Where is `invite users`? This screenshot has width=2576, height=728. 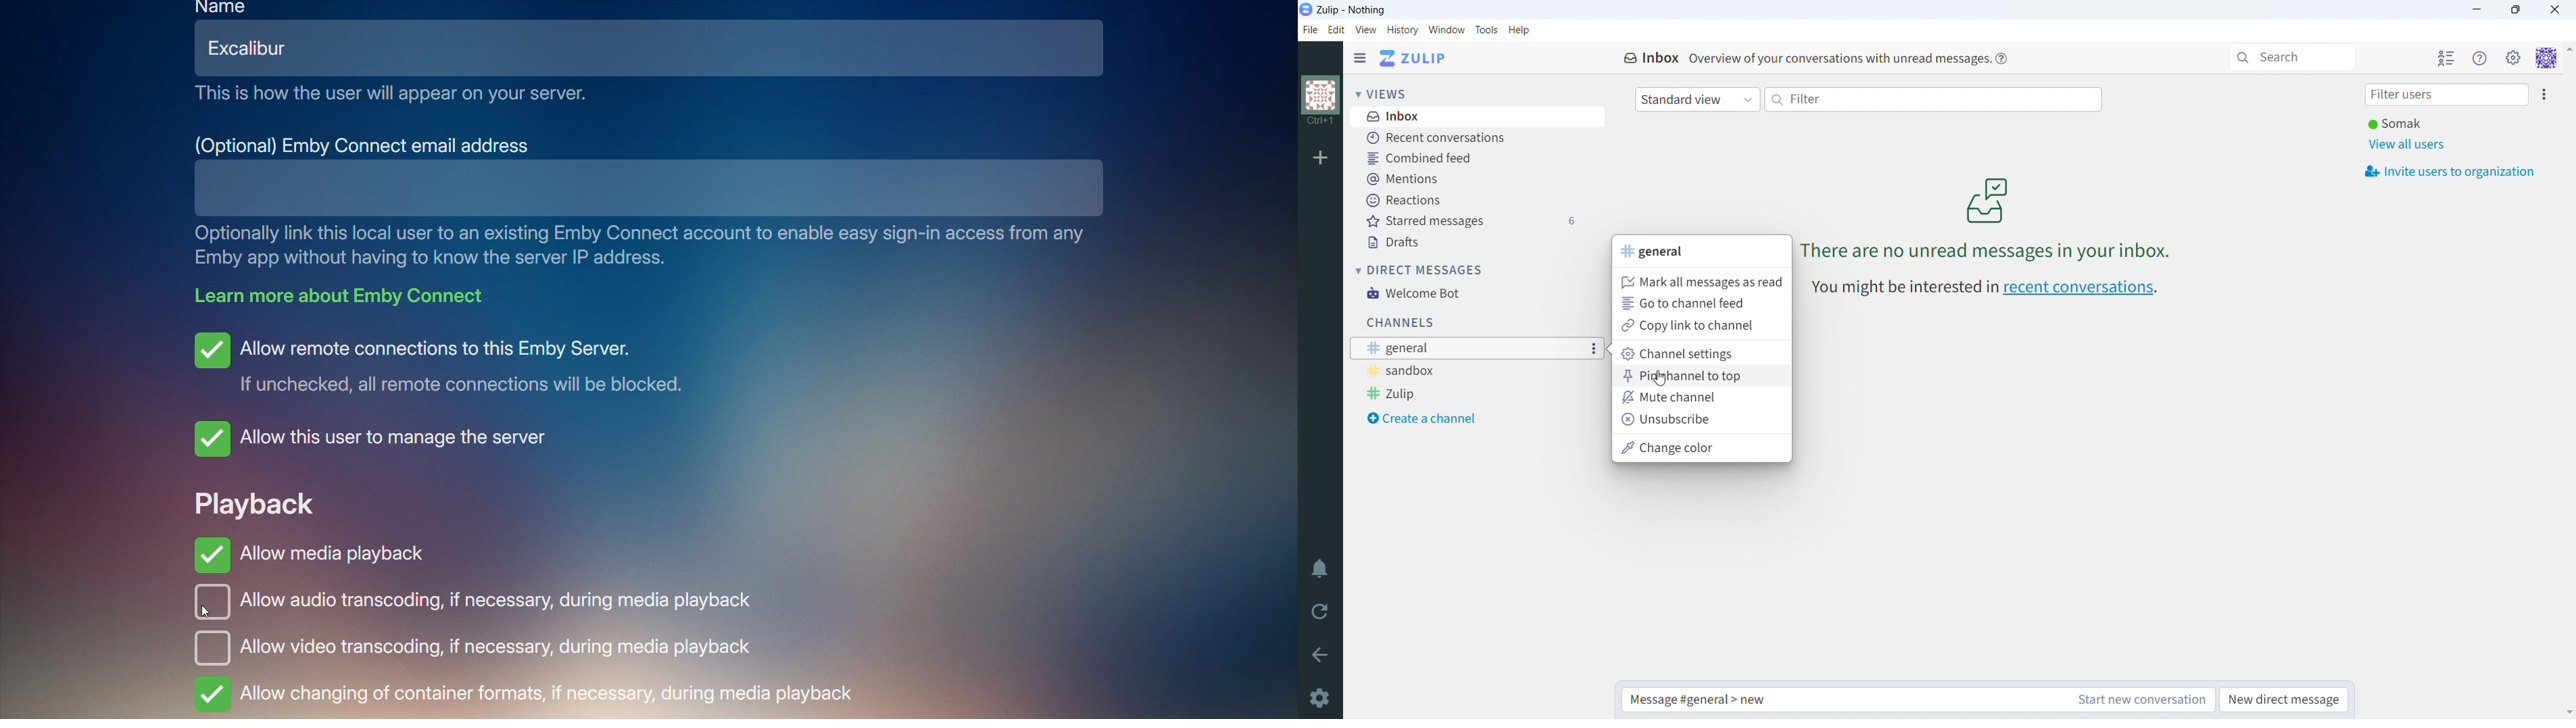 invite users is located at coordinates (2544, 95).